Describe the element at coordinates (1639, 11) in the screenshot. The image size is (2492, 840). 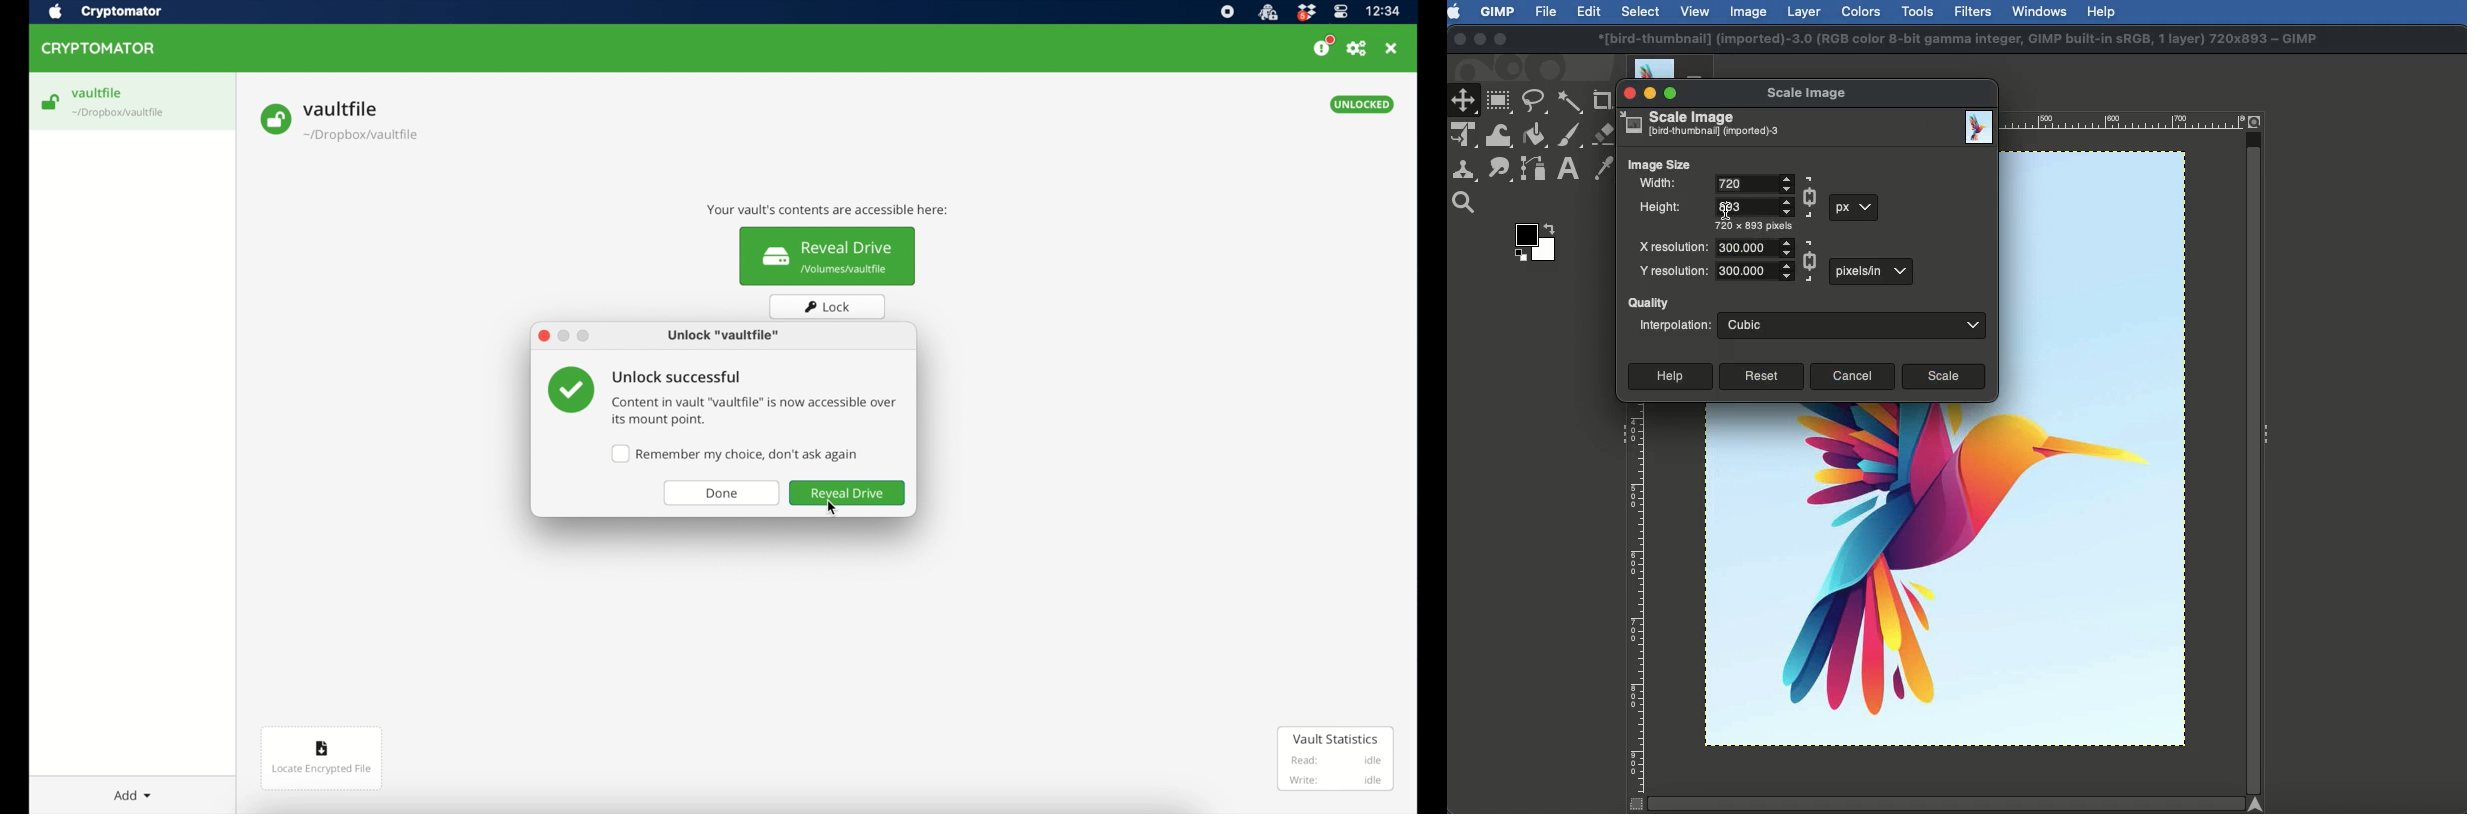
I see `Select` at that location.